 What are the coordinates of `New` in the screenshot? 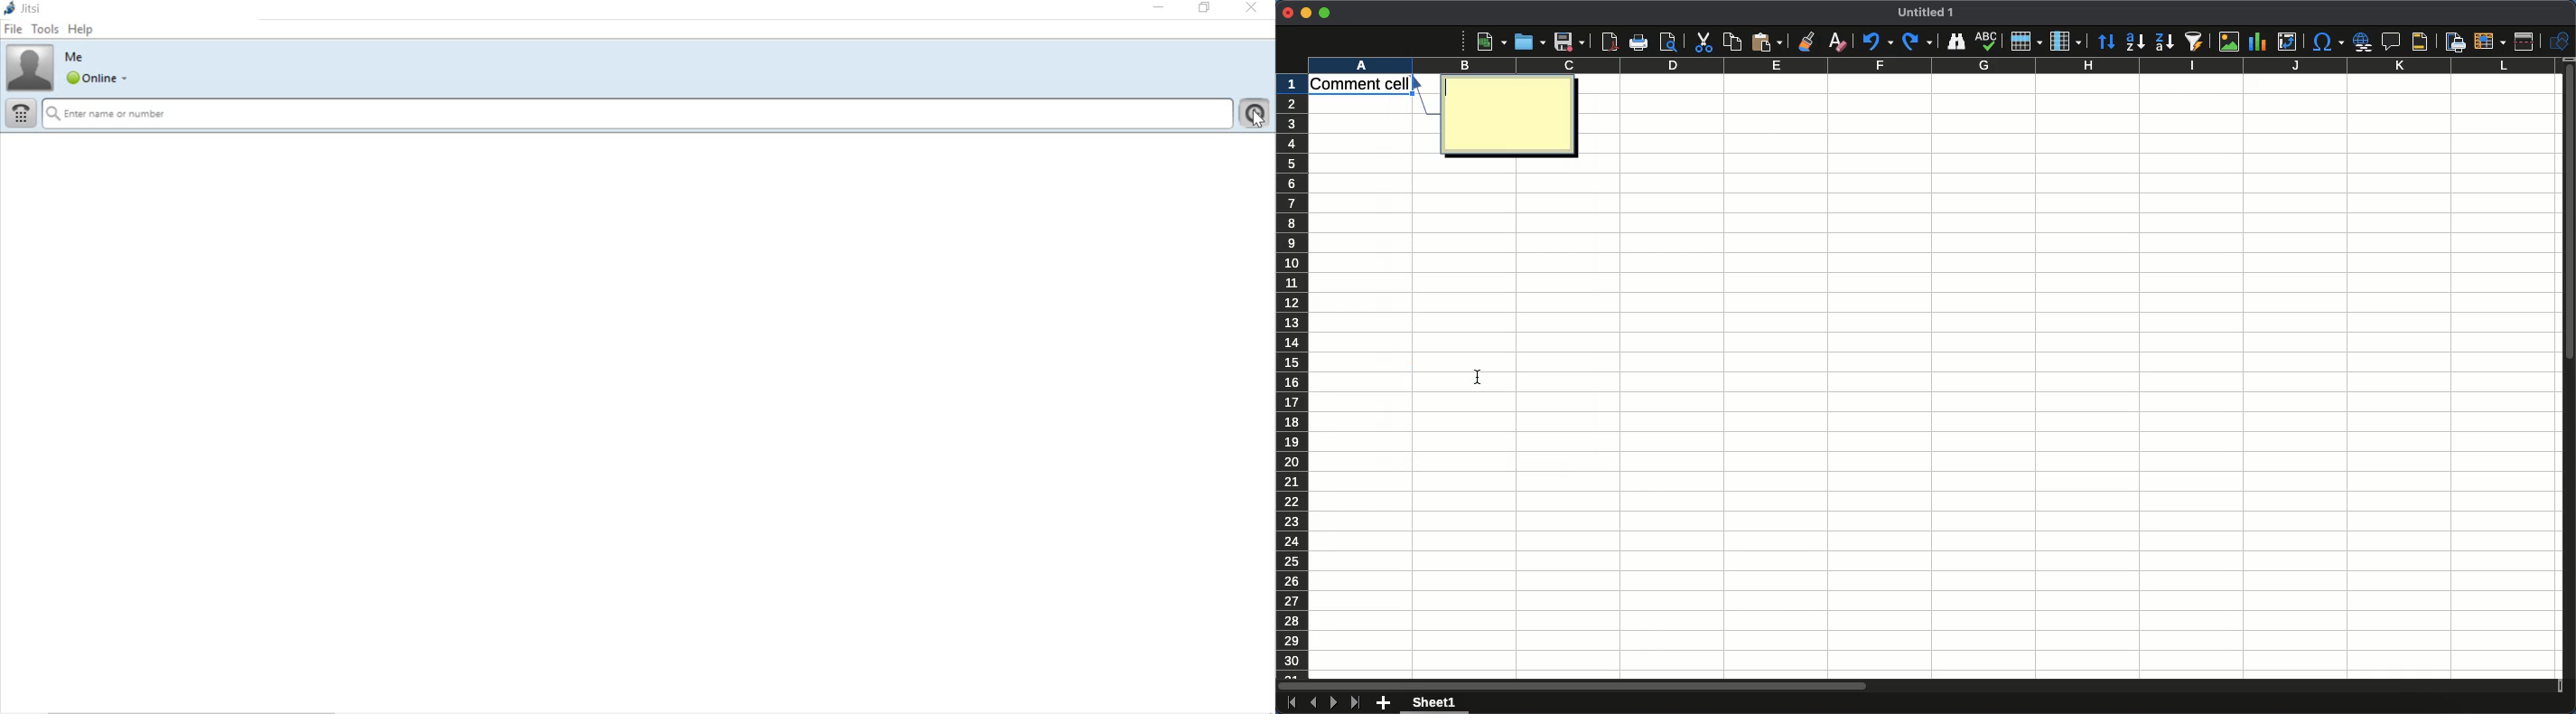 It's located at (1489, 42).